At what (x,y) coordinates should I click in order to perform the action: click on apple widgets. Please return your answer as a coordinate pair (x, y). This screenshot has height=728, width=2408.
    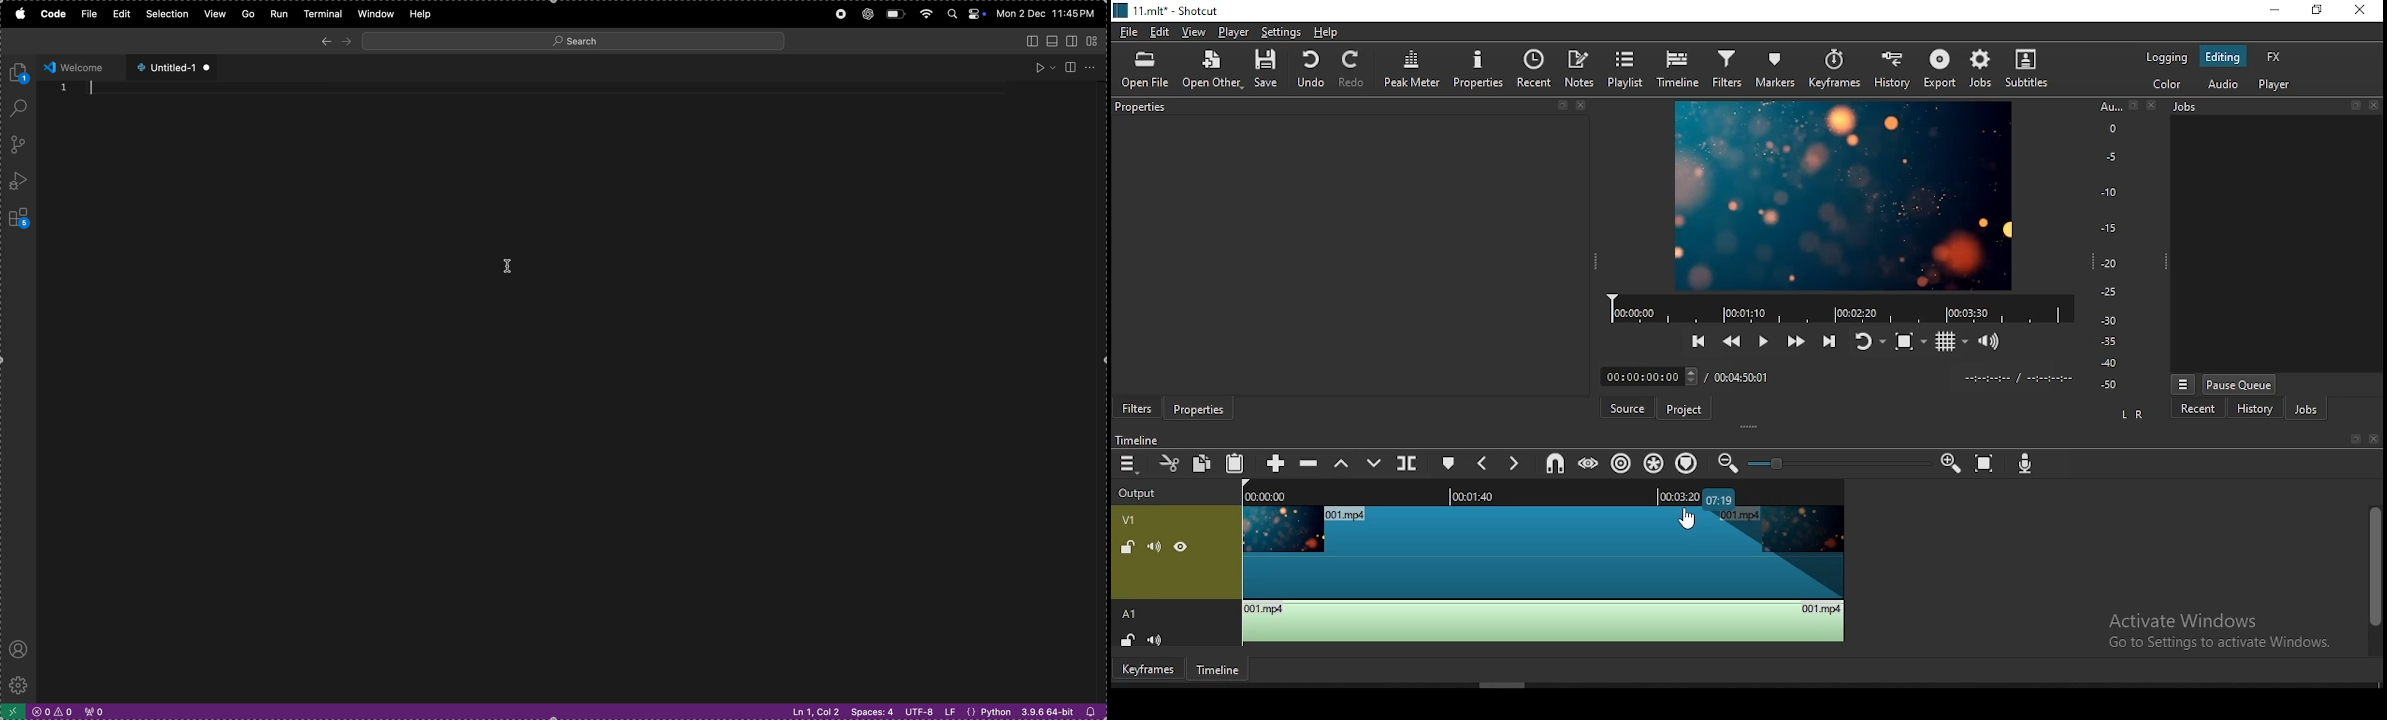
    Looking at the image, I should click on (963, 12).